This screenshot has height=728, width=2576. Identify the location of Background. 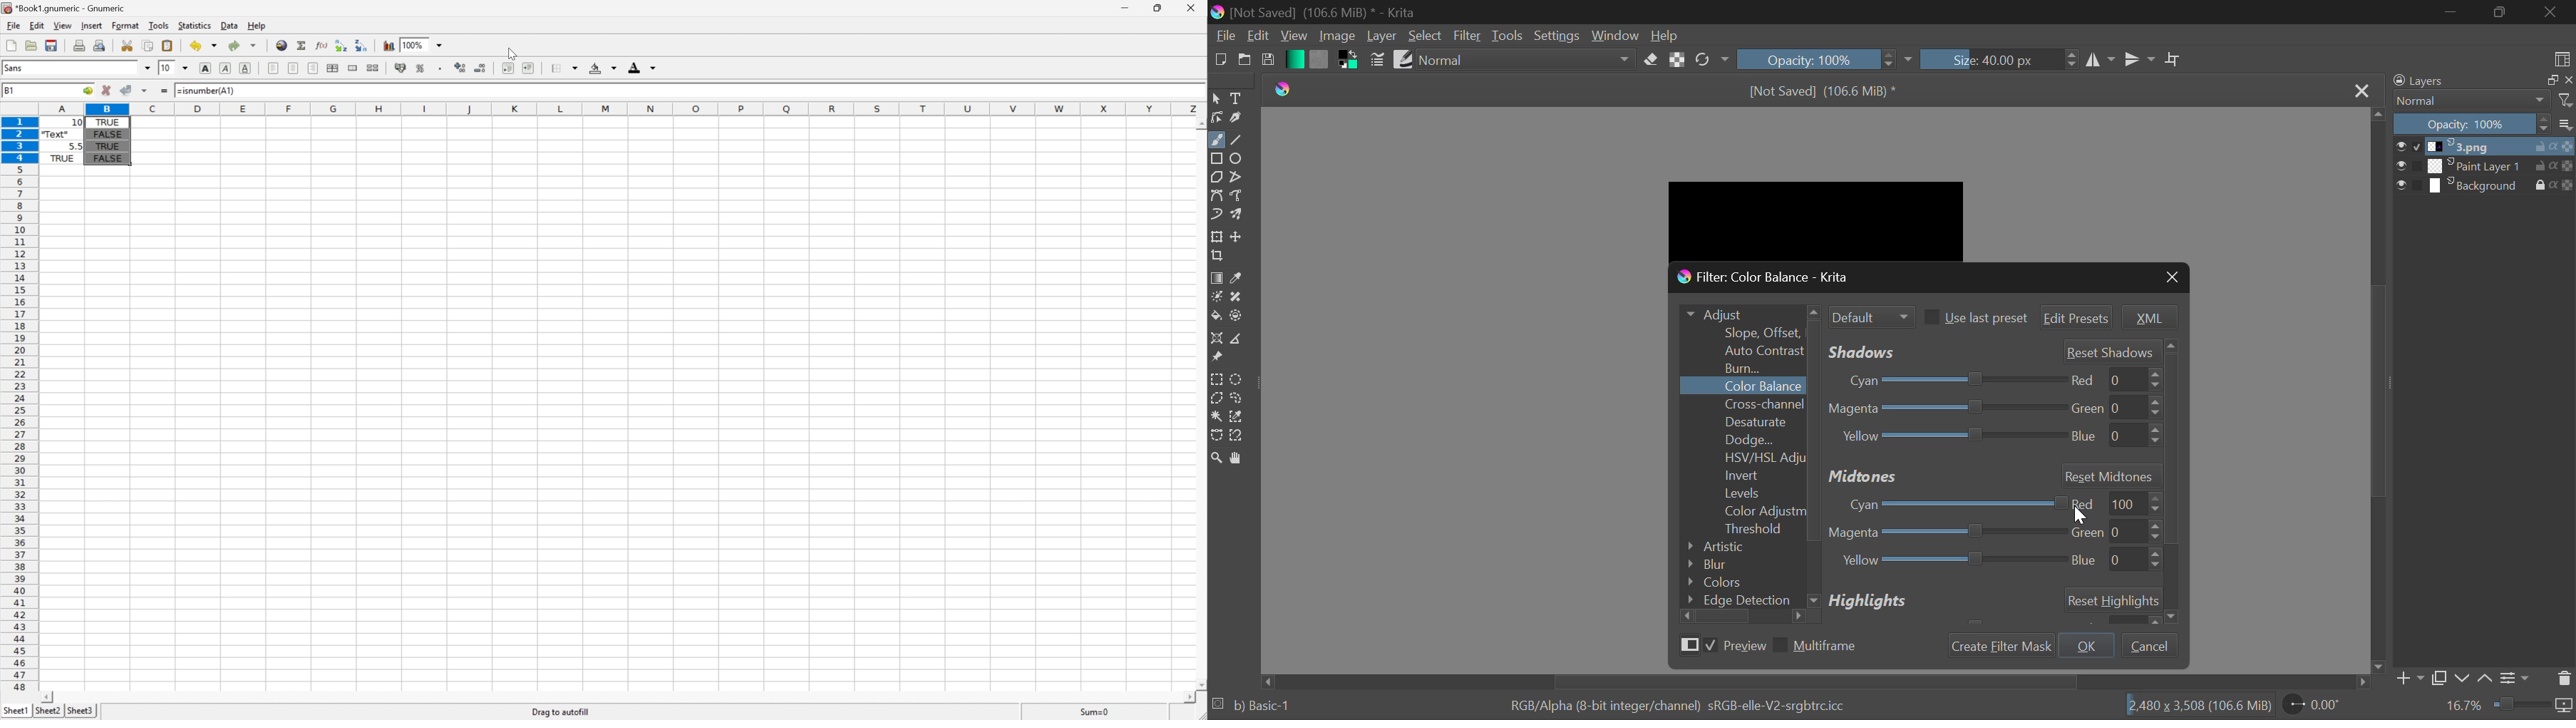
(602, 67).